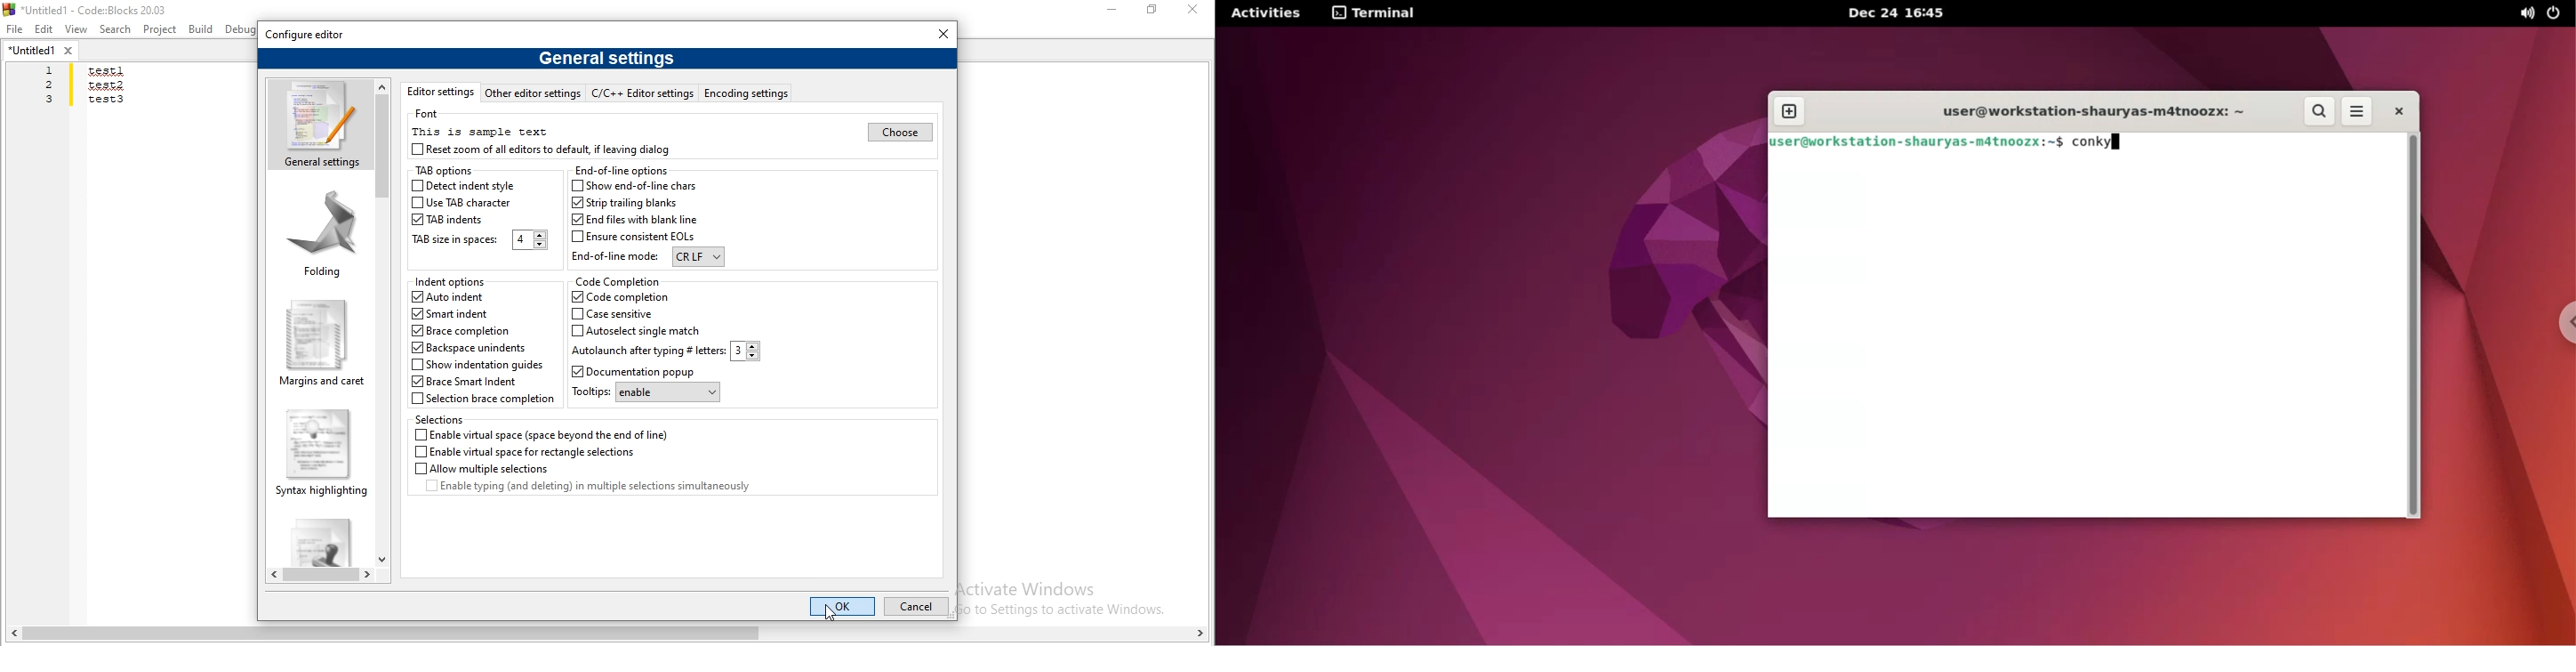 Image resolution: width=2576 pixels, height=672 pixels. What do you see at coordinates (160, 30) in the screenshot?
I see `Project ` at bounding box center [160, 30].